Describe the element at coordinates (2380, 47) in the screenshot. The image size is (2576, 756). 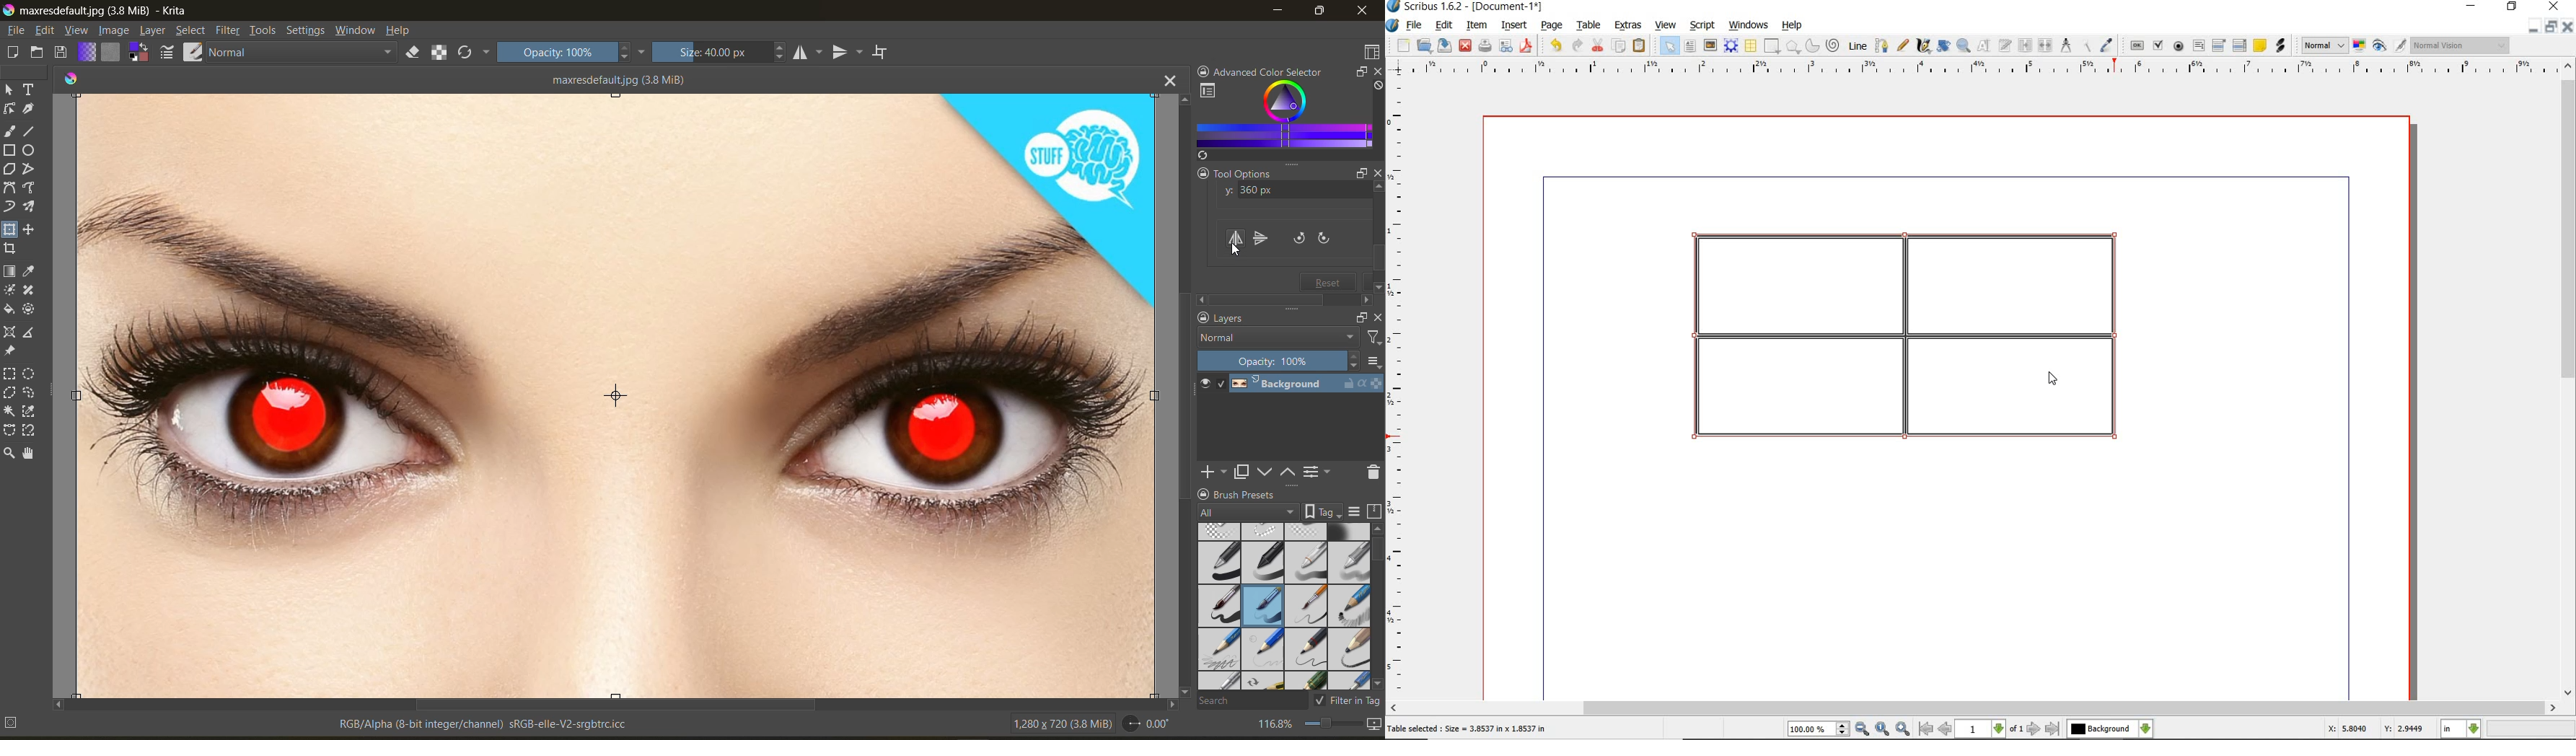
I see `preview mode` at that location.